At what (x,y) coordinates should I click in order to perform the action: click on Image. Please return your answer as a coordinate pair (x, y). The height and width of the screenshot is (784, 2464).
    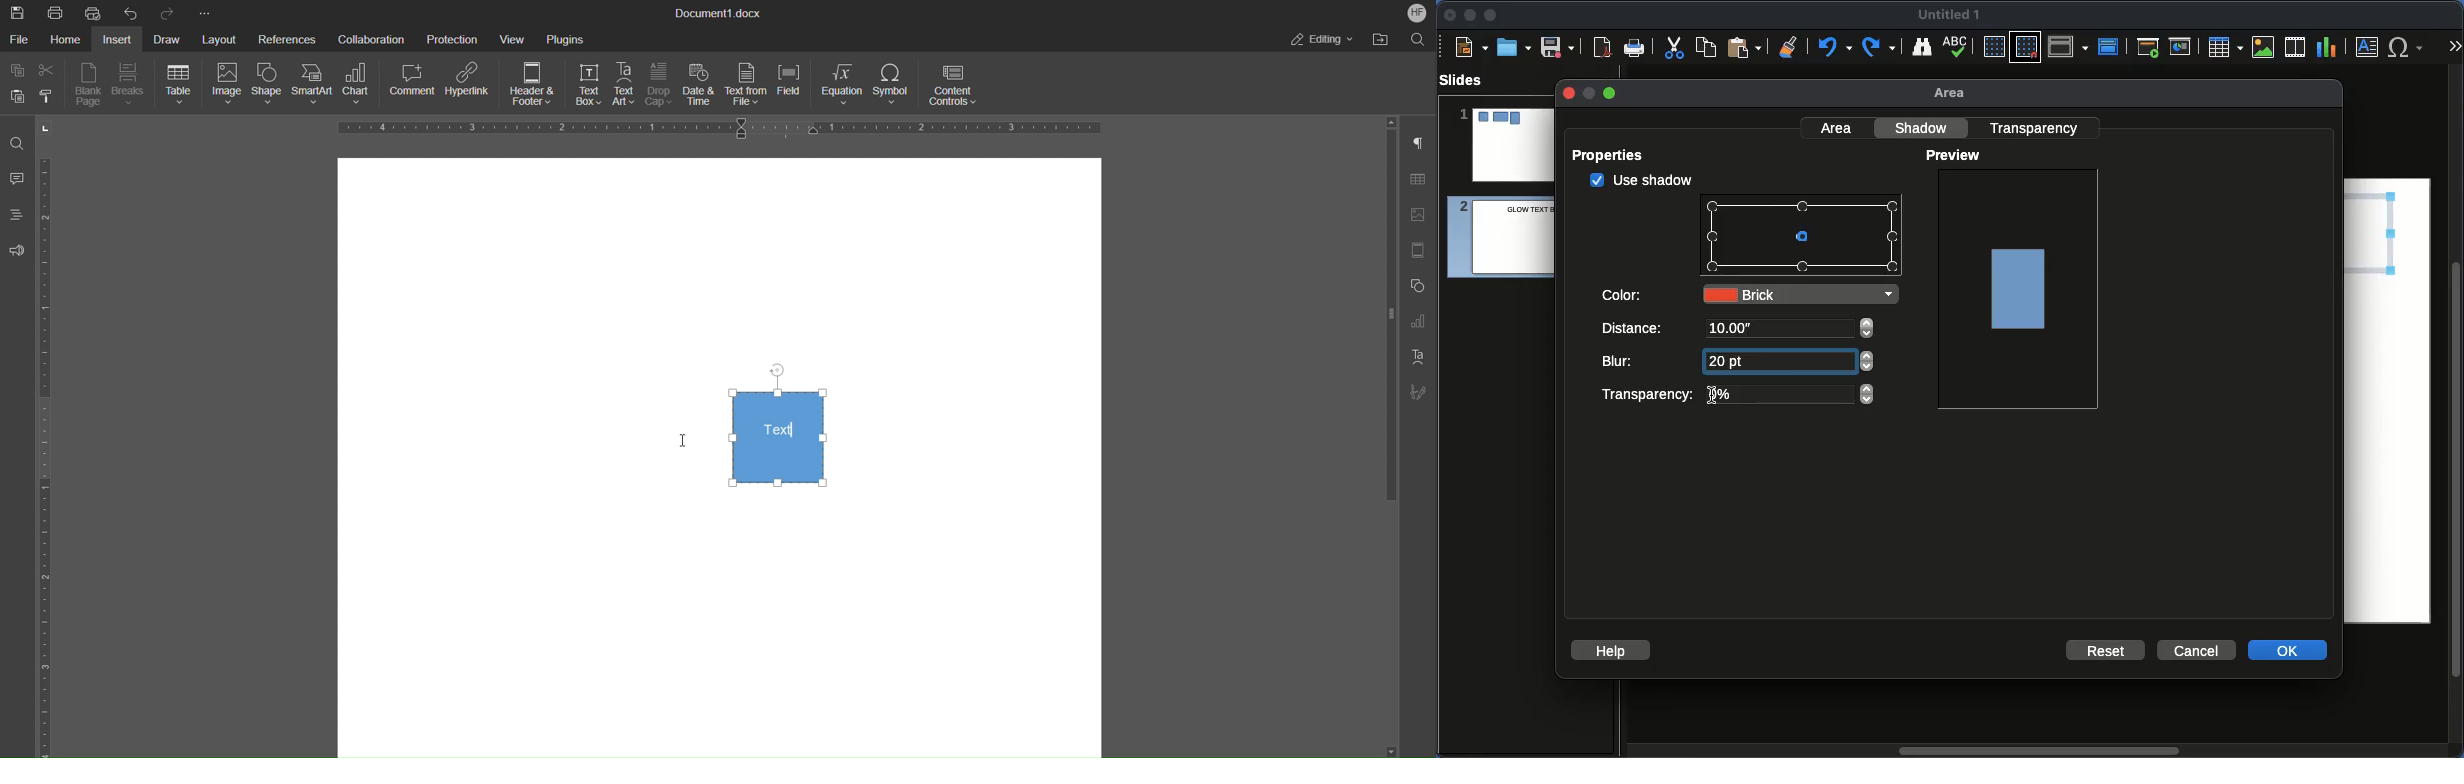
    Looking at the image, I should click on (224, 86).